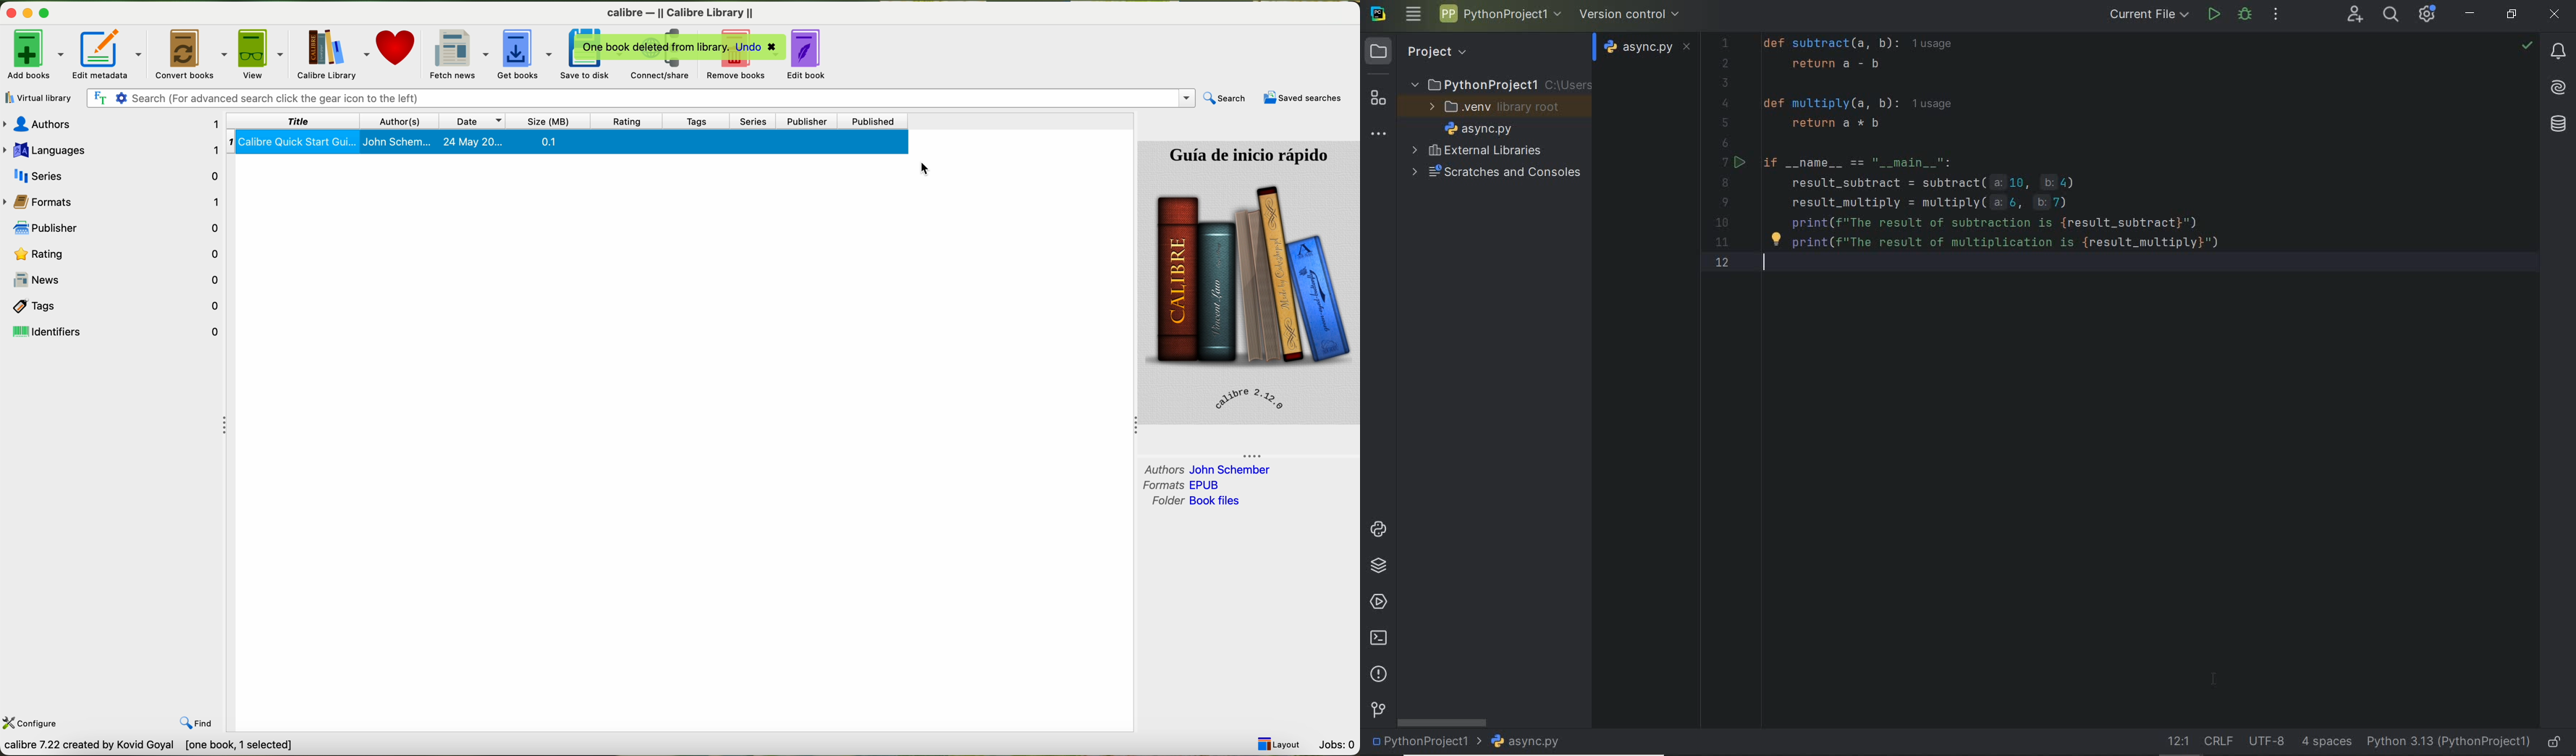  I want to click on Calibre quick start guide selected, so click(569, 142).